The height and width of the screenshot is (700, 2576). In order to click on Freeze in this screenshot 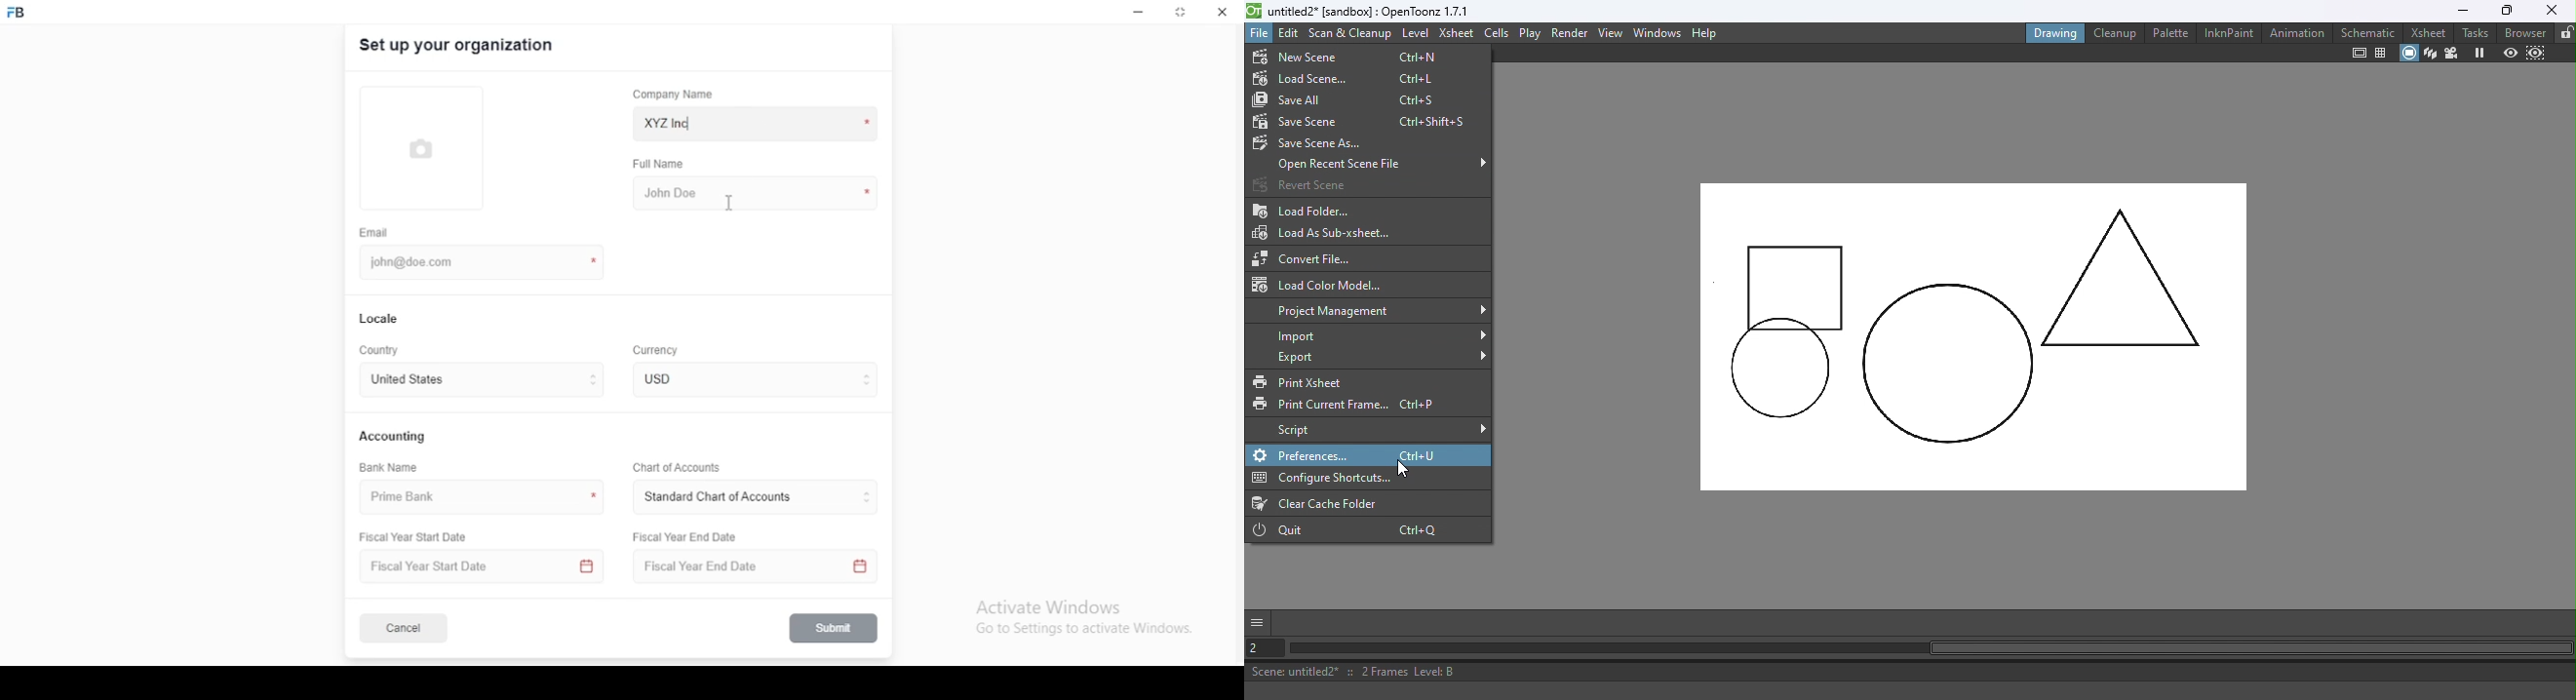, I will do `click(2478, 53)`.